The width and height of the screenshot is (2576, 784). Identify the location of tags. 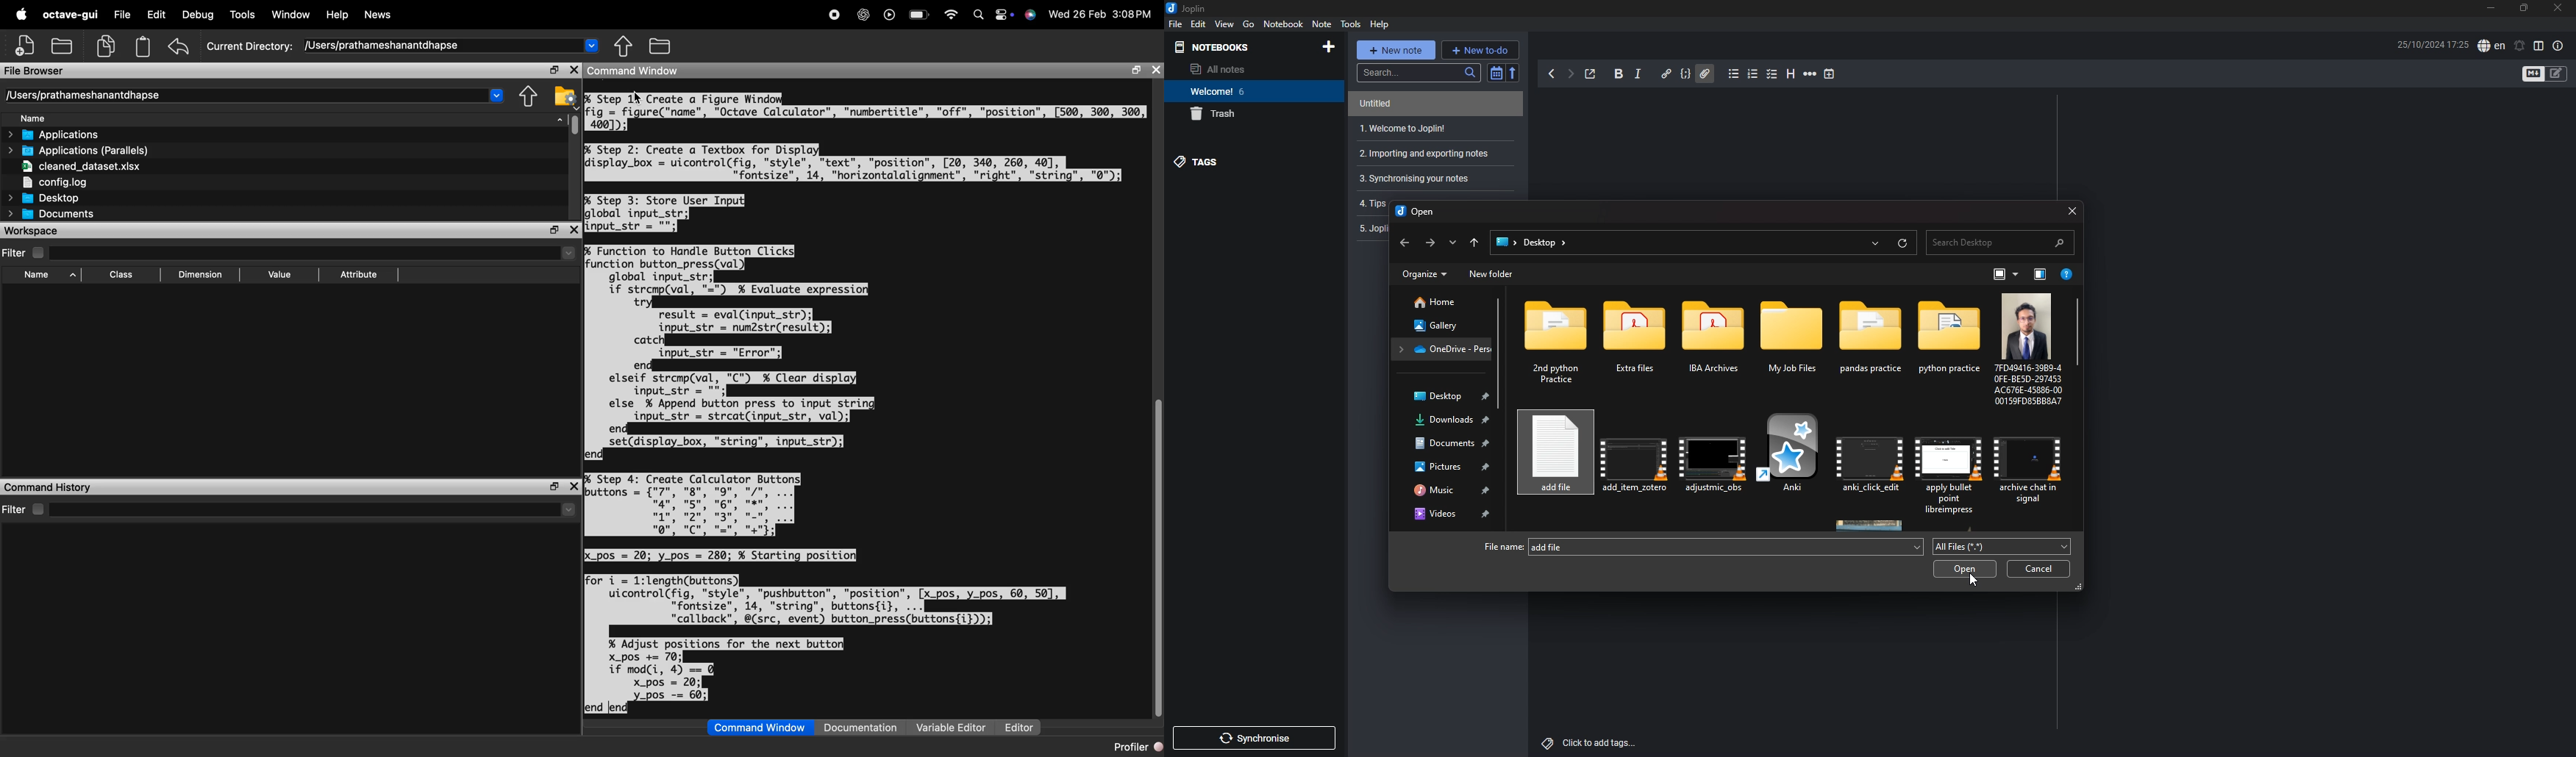
(1244, 162).